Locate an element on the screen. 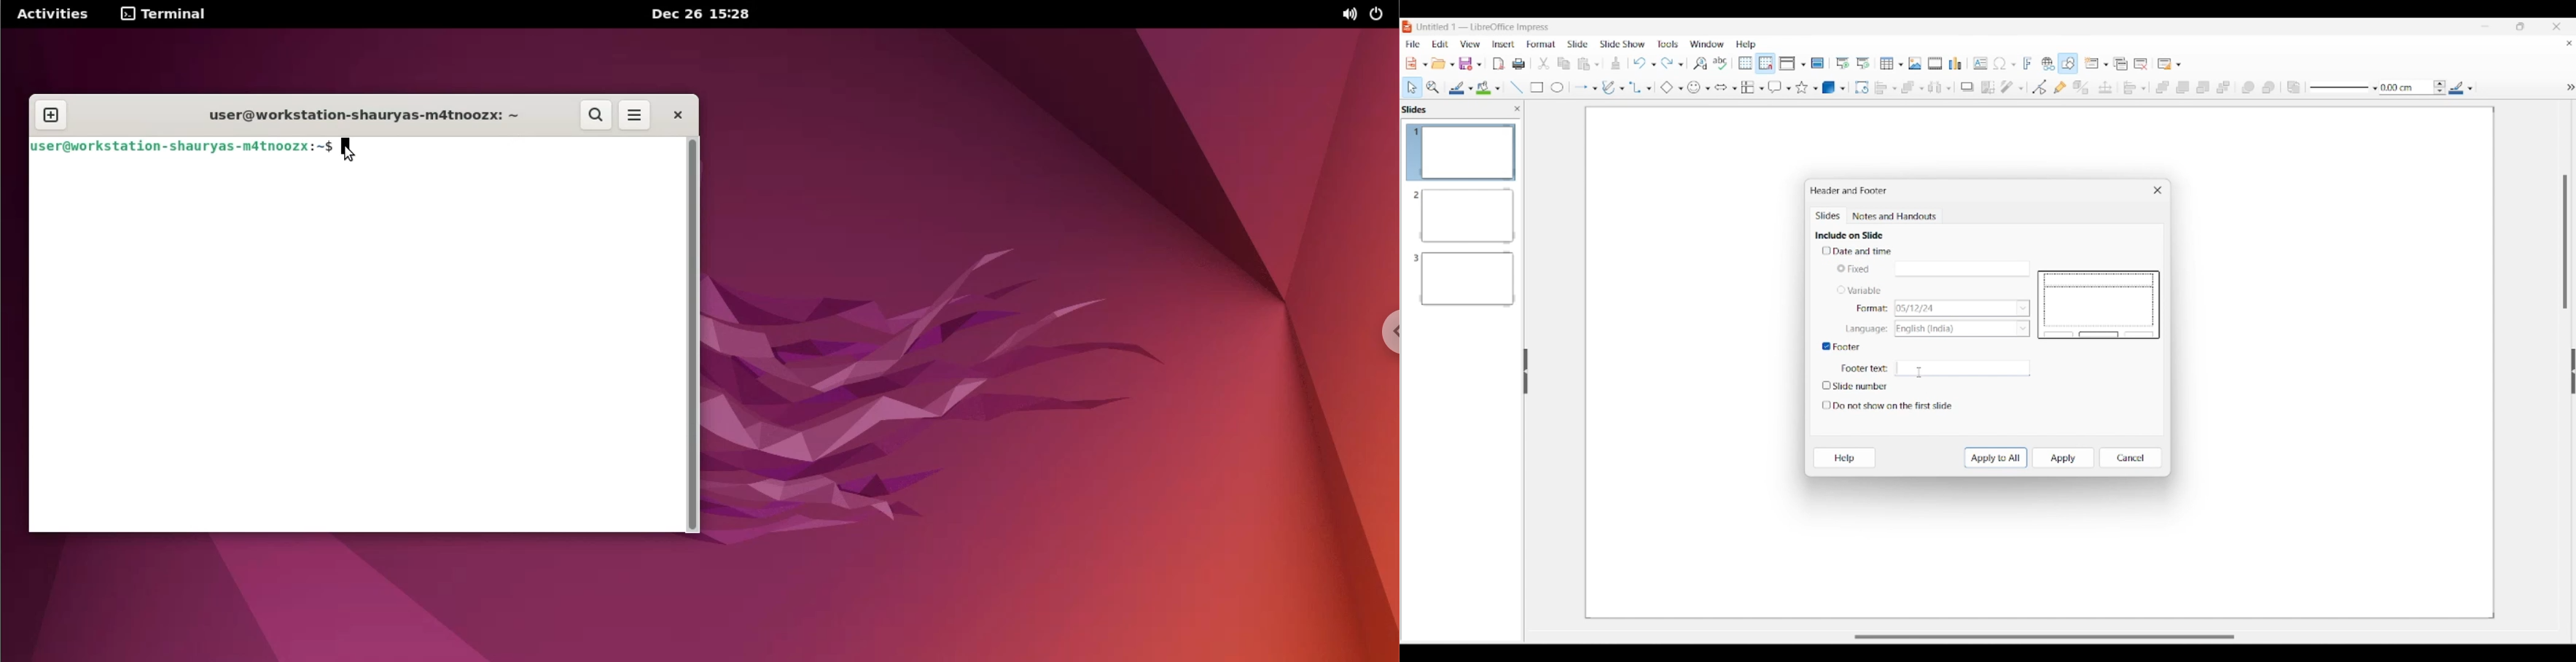 The height and width of the screenshot is (672, 2576). Undo options is located at coordinates (1644, 63).